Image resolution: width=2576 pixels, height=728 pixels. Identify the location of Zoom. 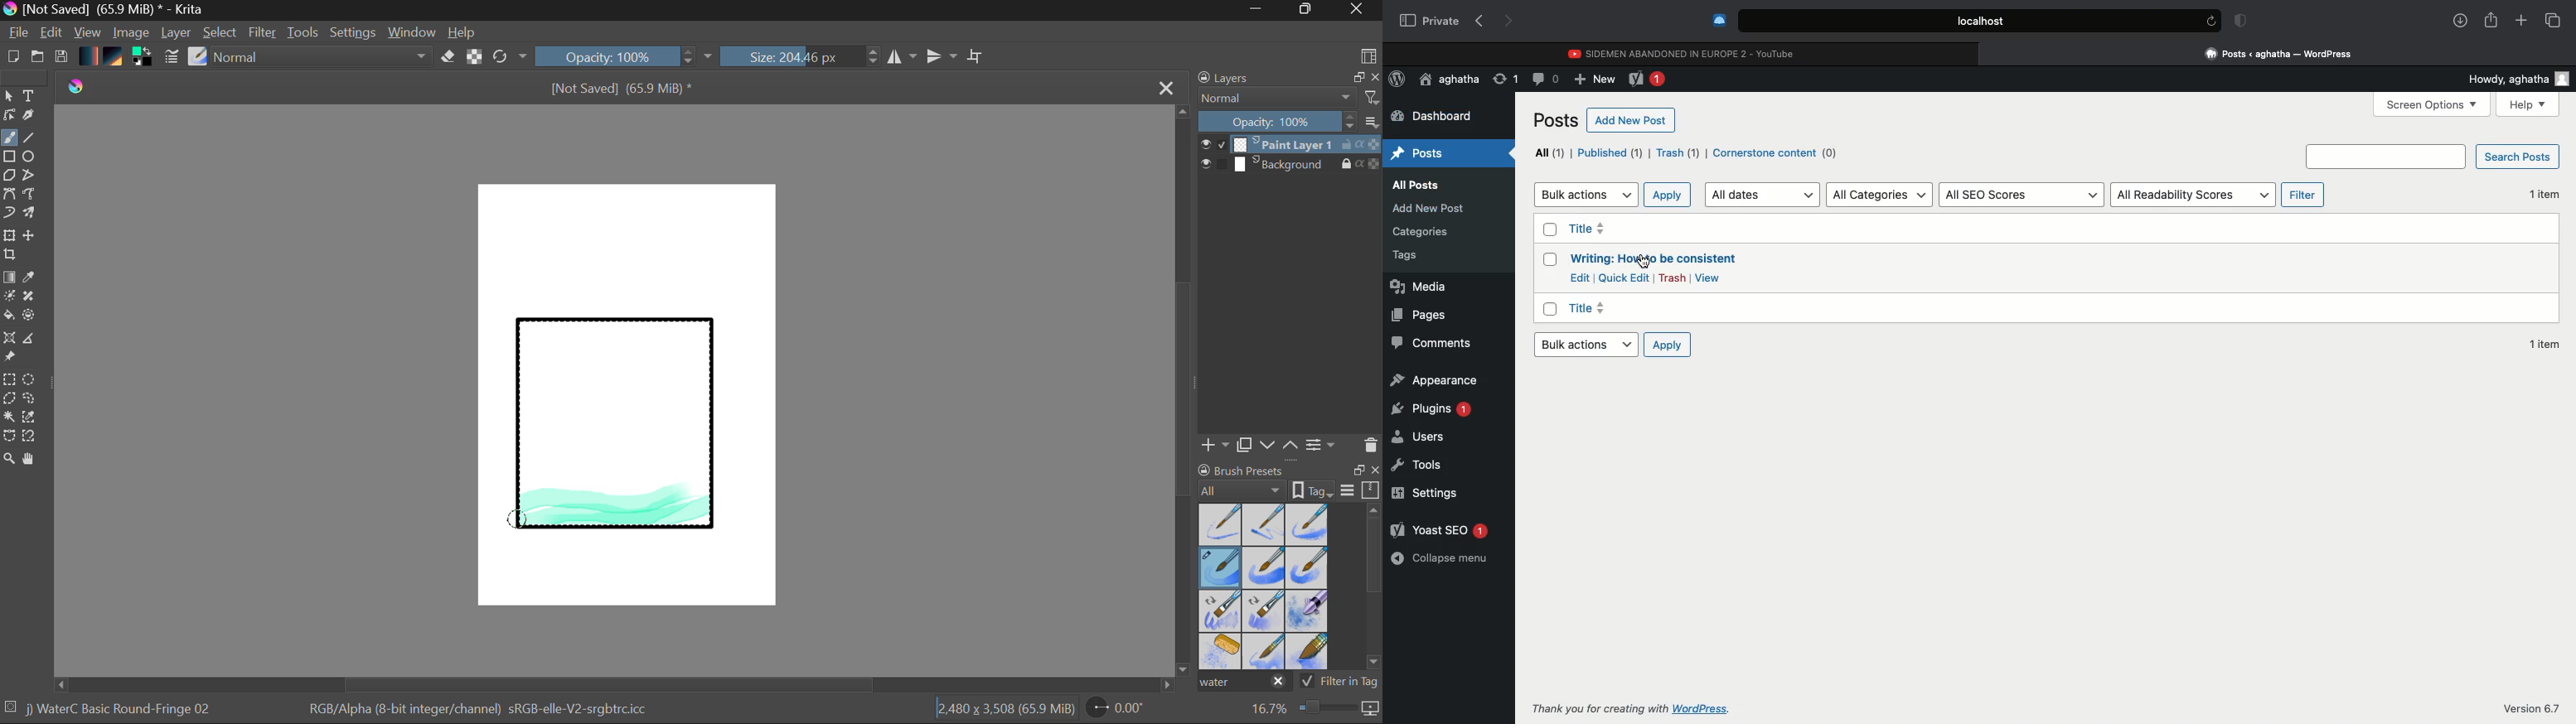
(1313, 709).